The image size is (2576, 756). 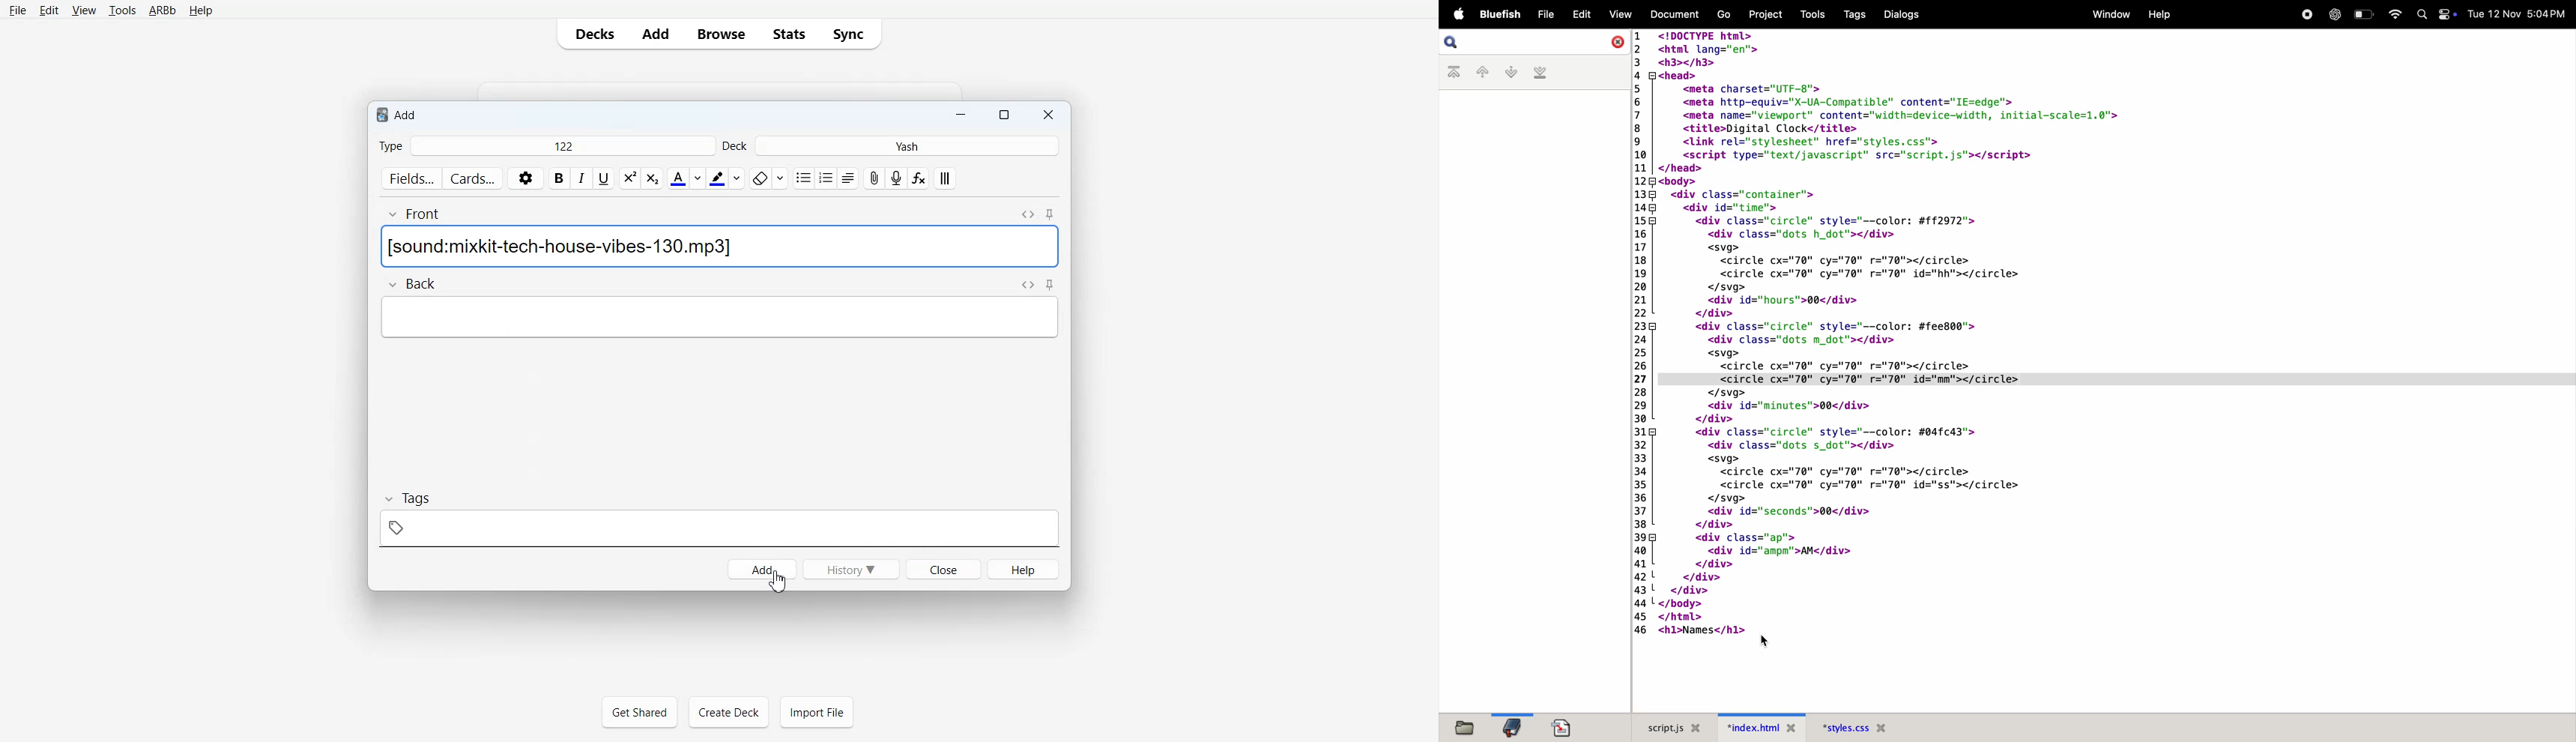 I want to click on alignment, so click(x=952, y=178).